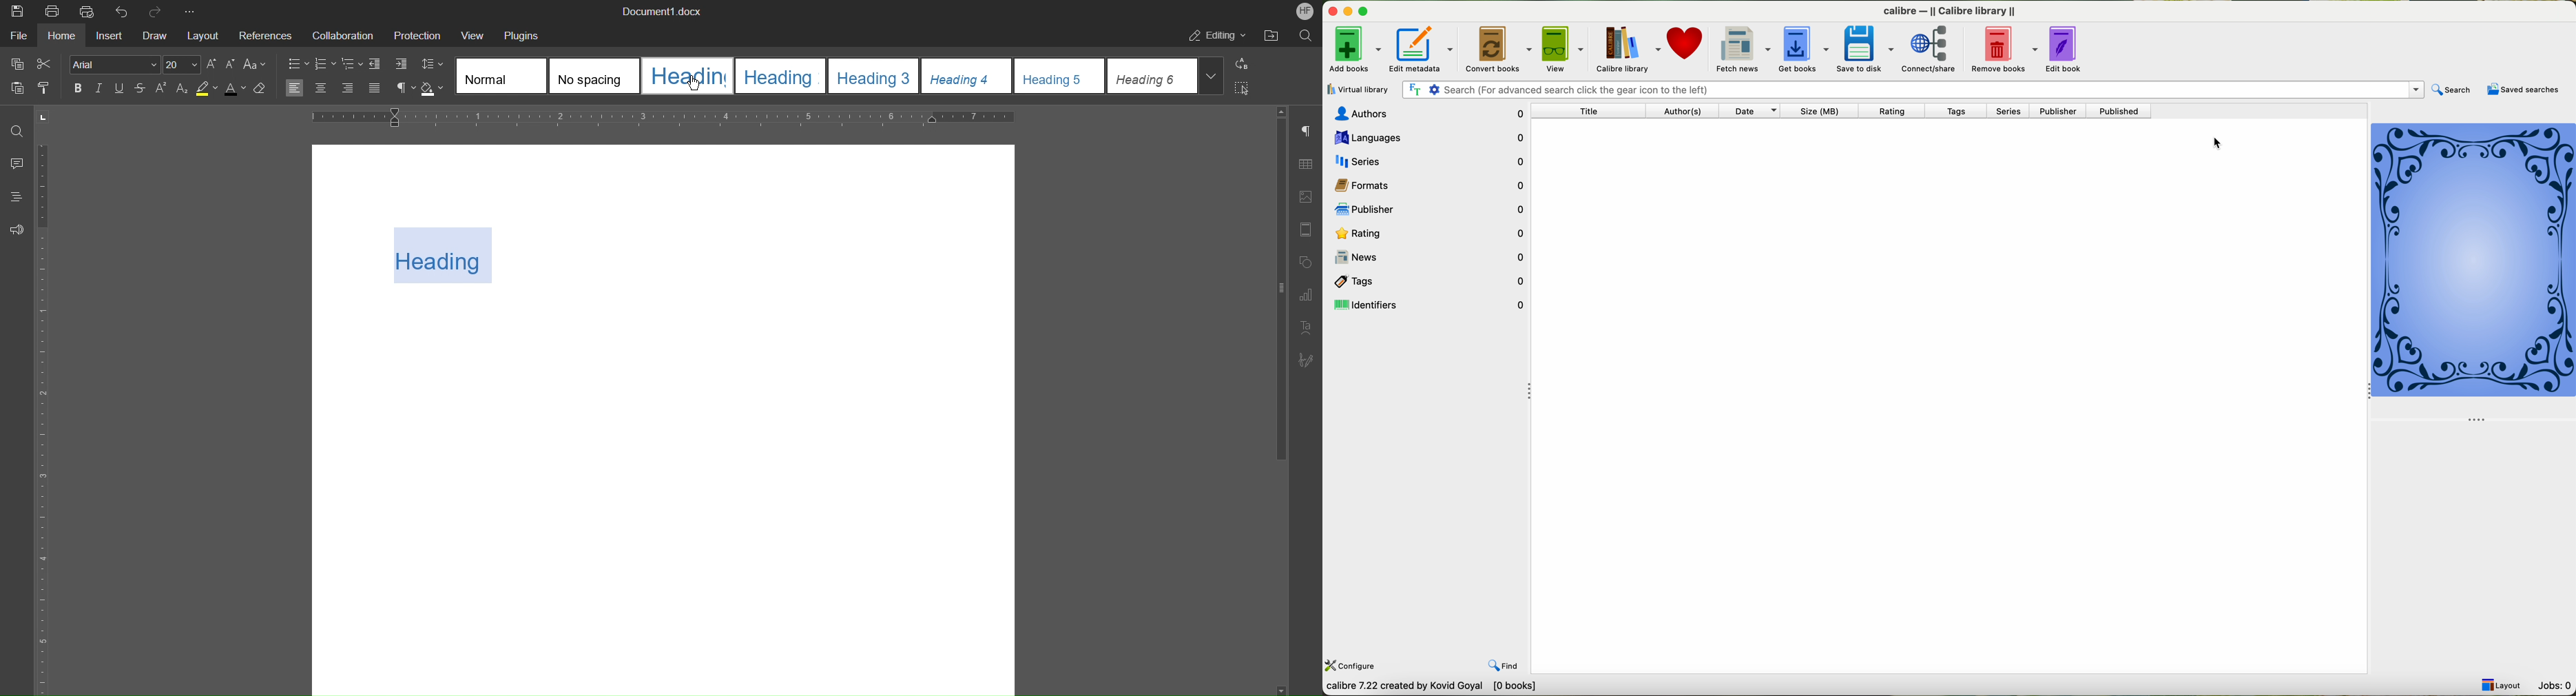  What do you see at coordinates (191, 10) in the screenshot?
I see `More` at bounding box center [191, 10].